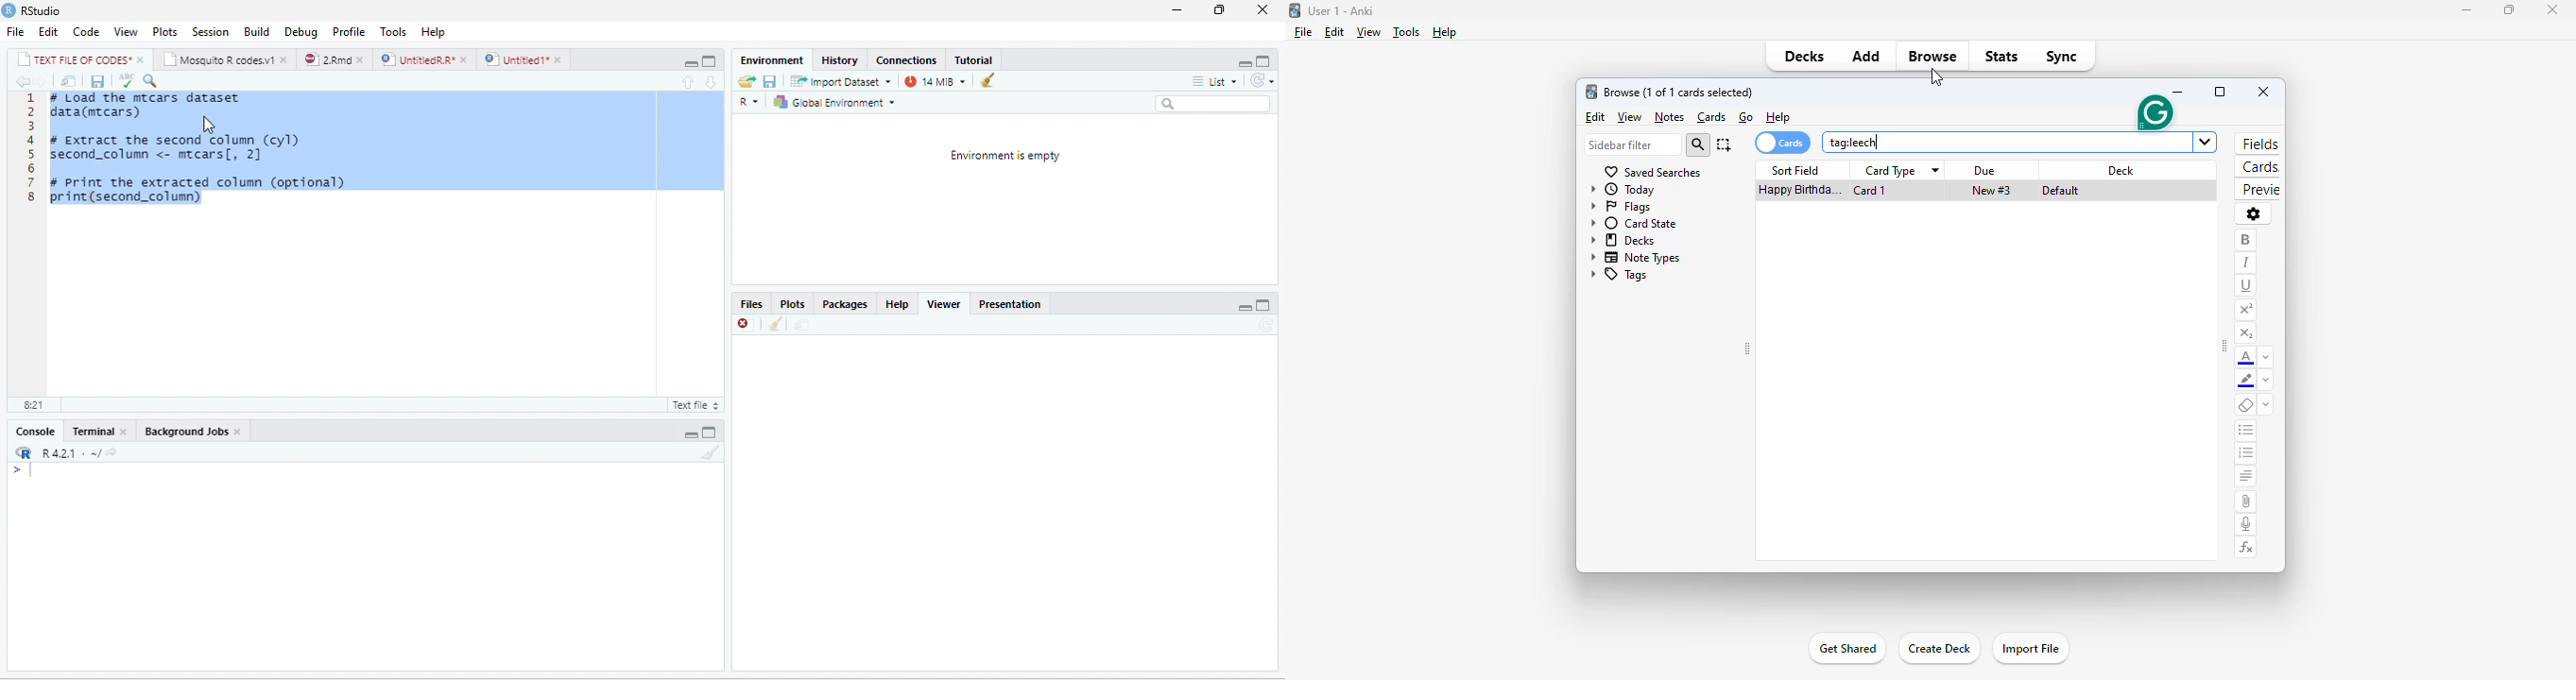 The image size is (2576, 700). Describe the element at coordinates (47, 11) in the screenshot. I see `RStudio` at that location.